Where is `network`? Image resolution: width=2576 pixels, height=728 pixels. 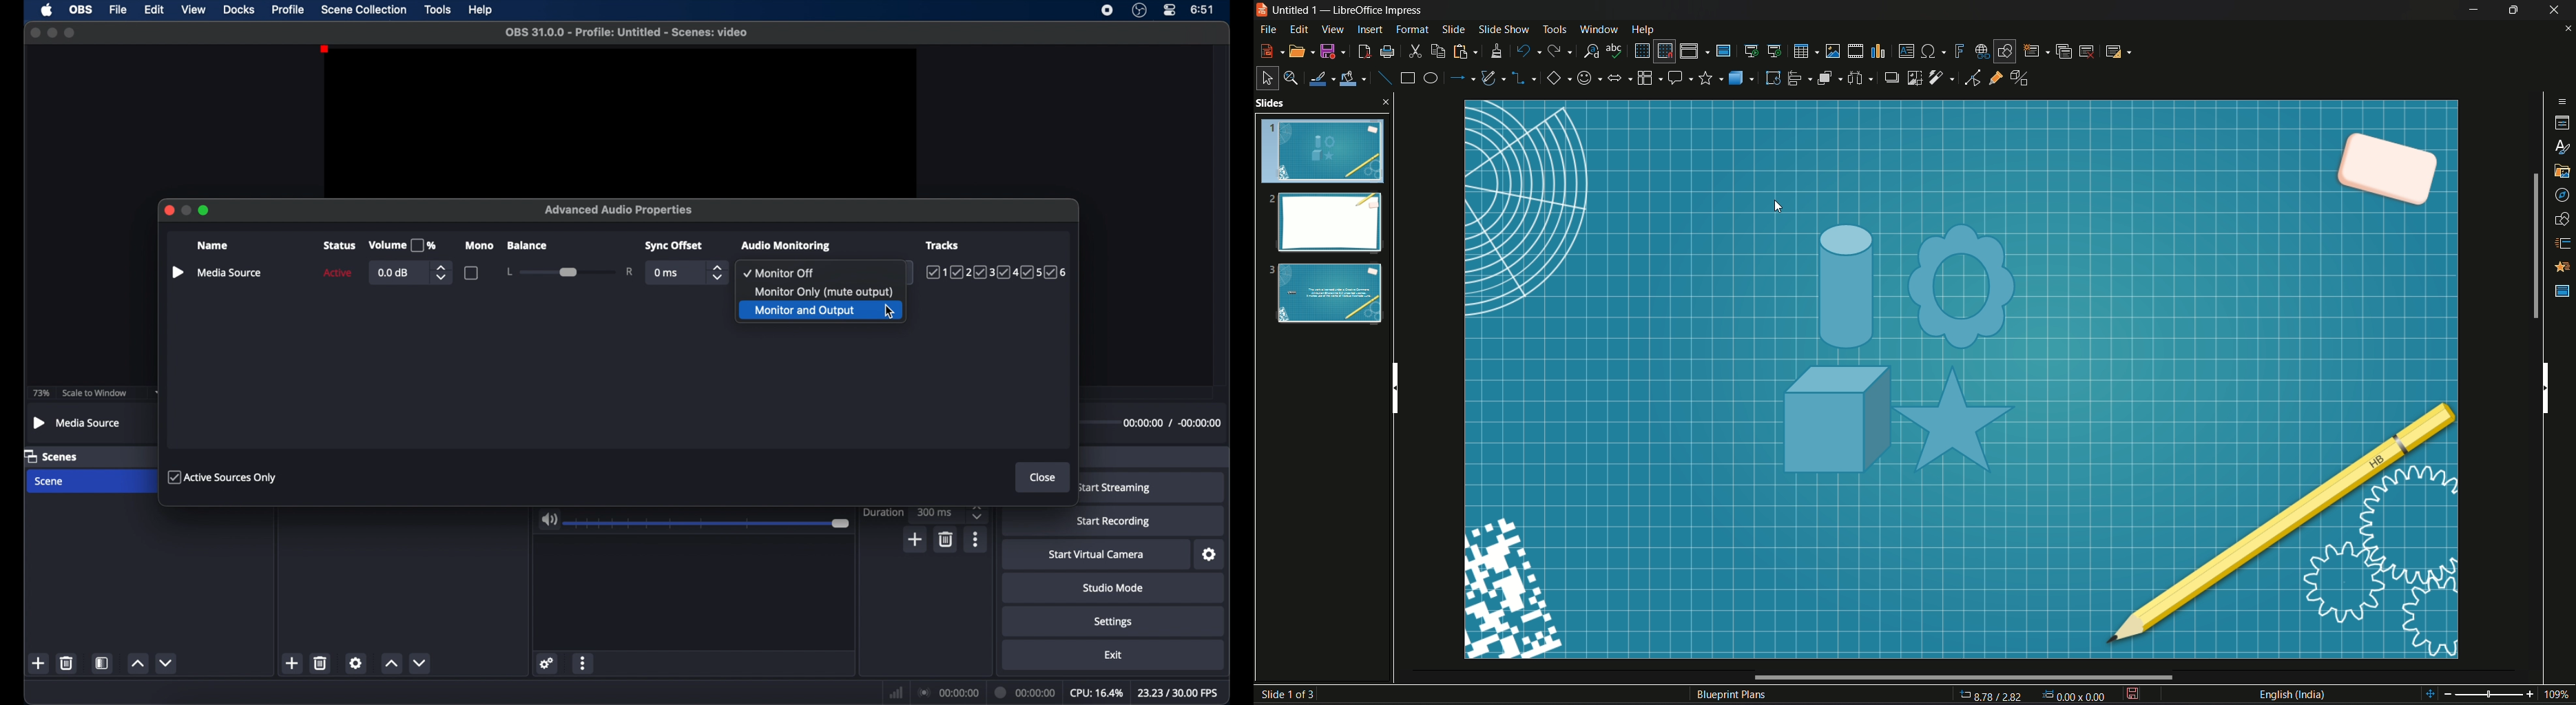 network is located at coordinates (897, 692).